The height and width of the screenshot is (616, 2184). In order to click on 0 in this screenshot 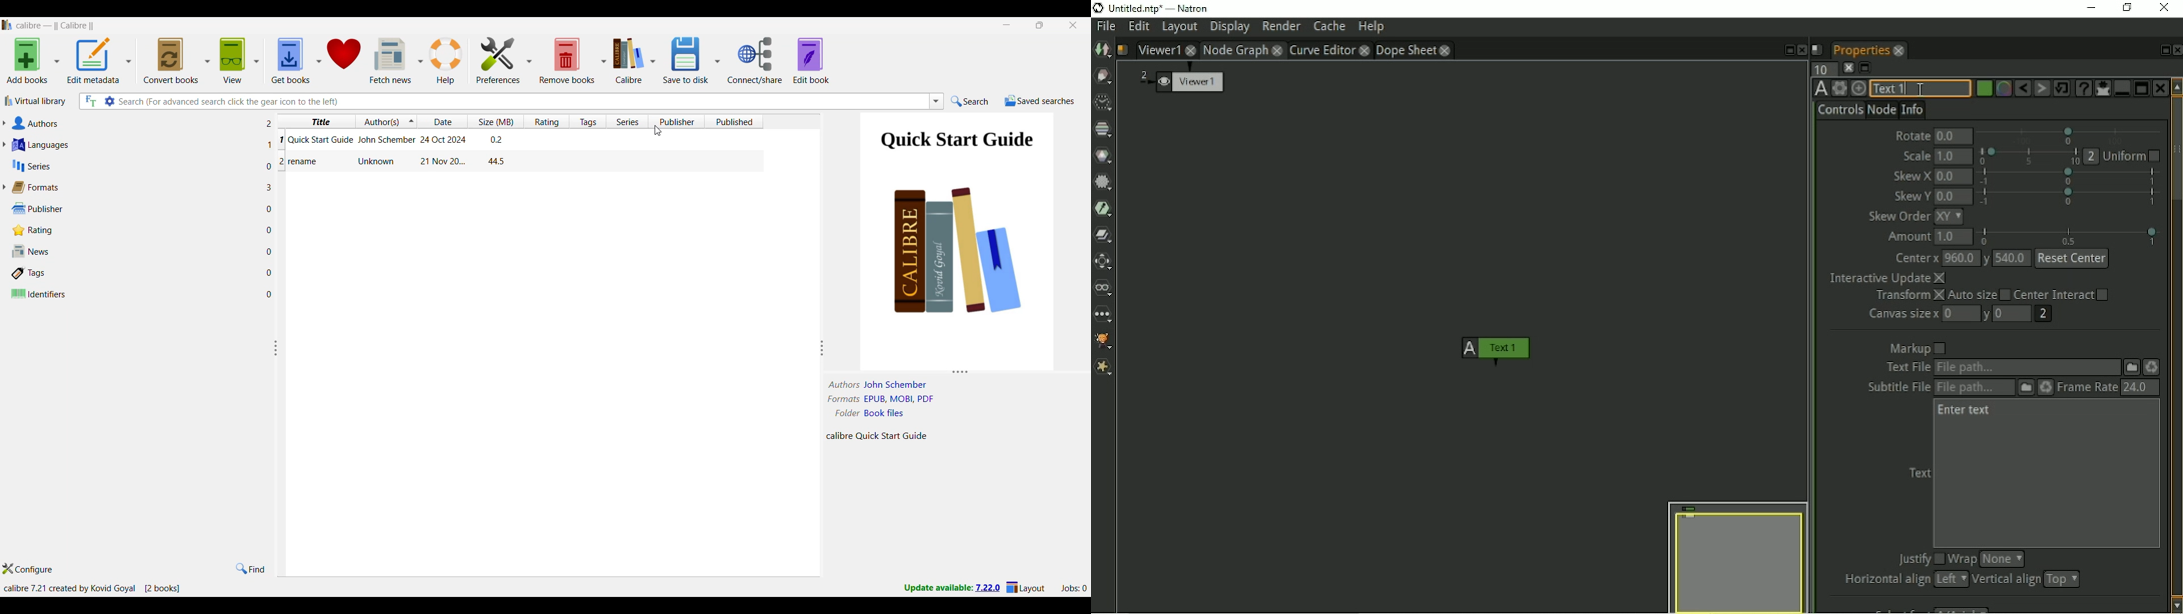, I will do `click(272, 272)`.